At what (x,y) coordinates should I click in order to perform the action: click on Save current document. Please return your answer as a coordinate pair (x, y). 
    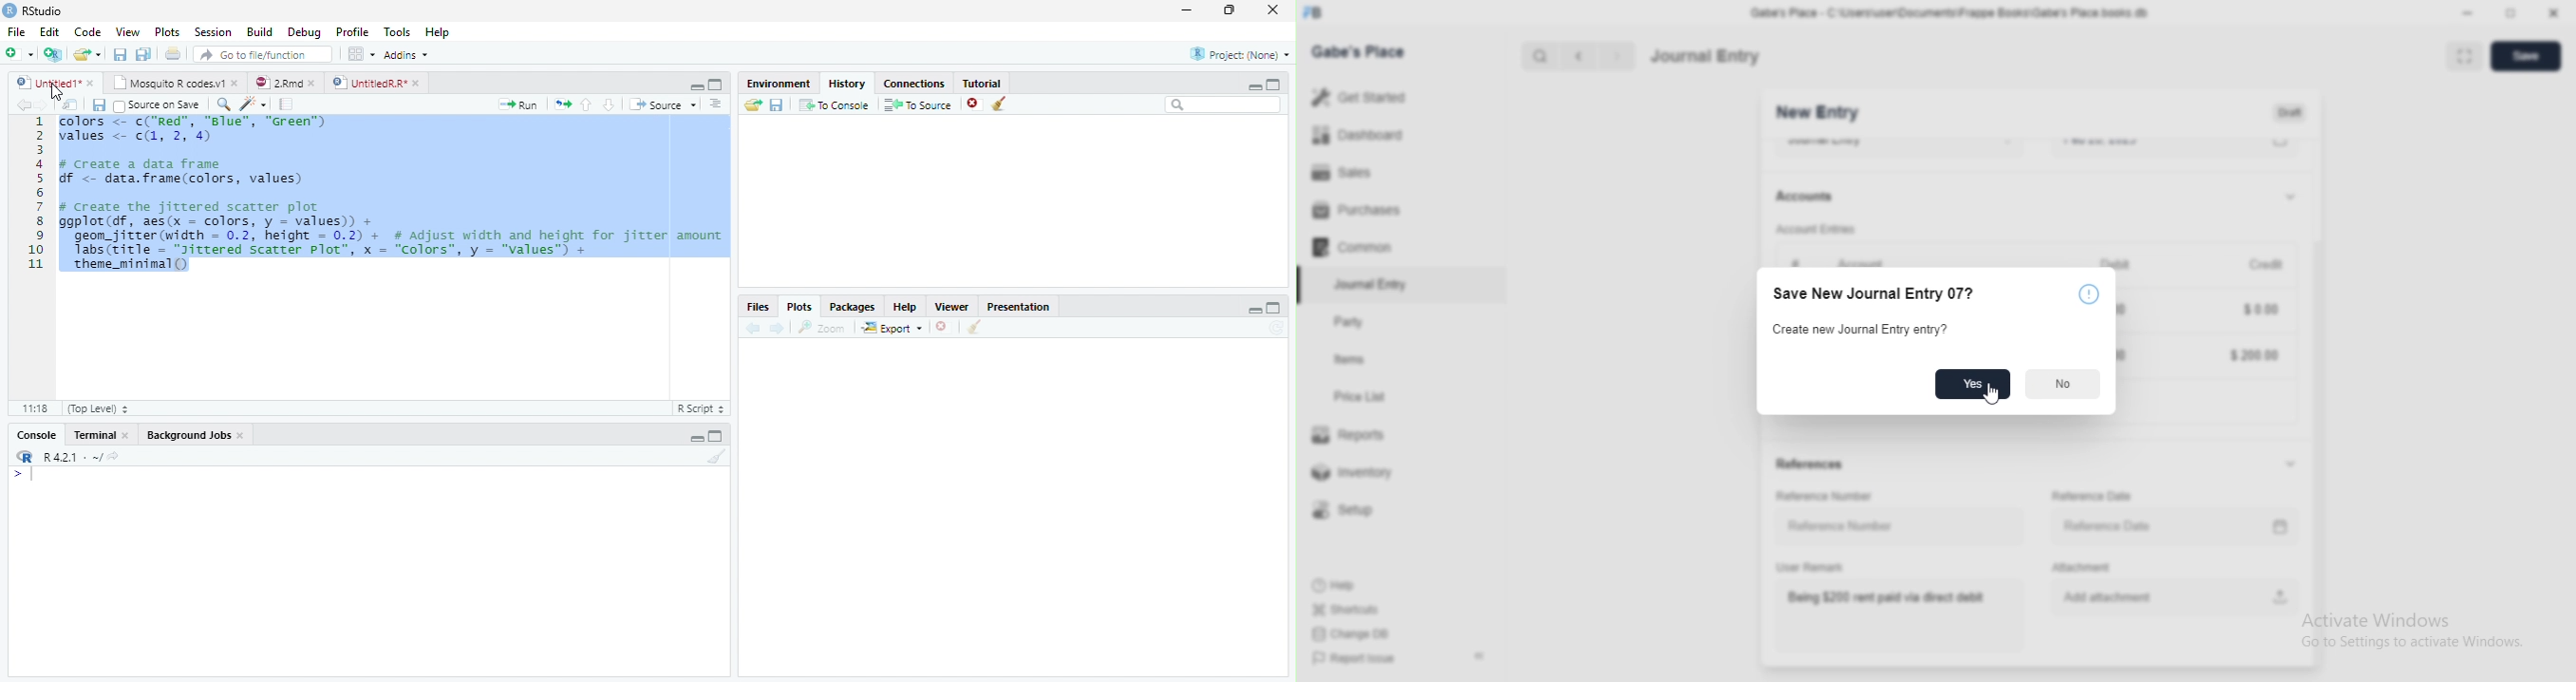
    Looking at the image, I should click on (121, 54).